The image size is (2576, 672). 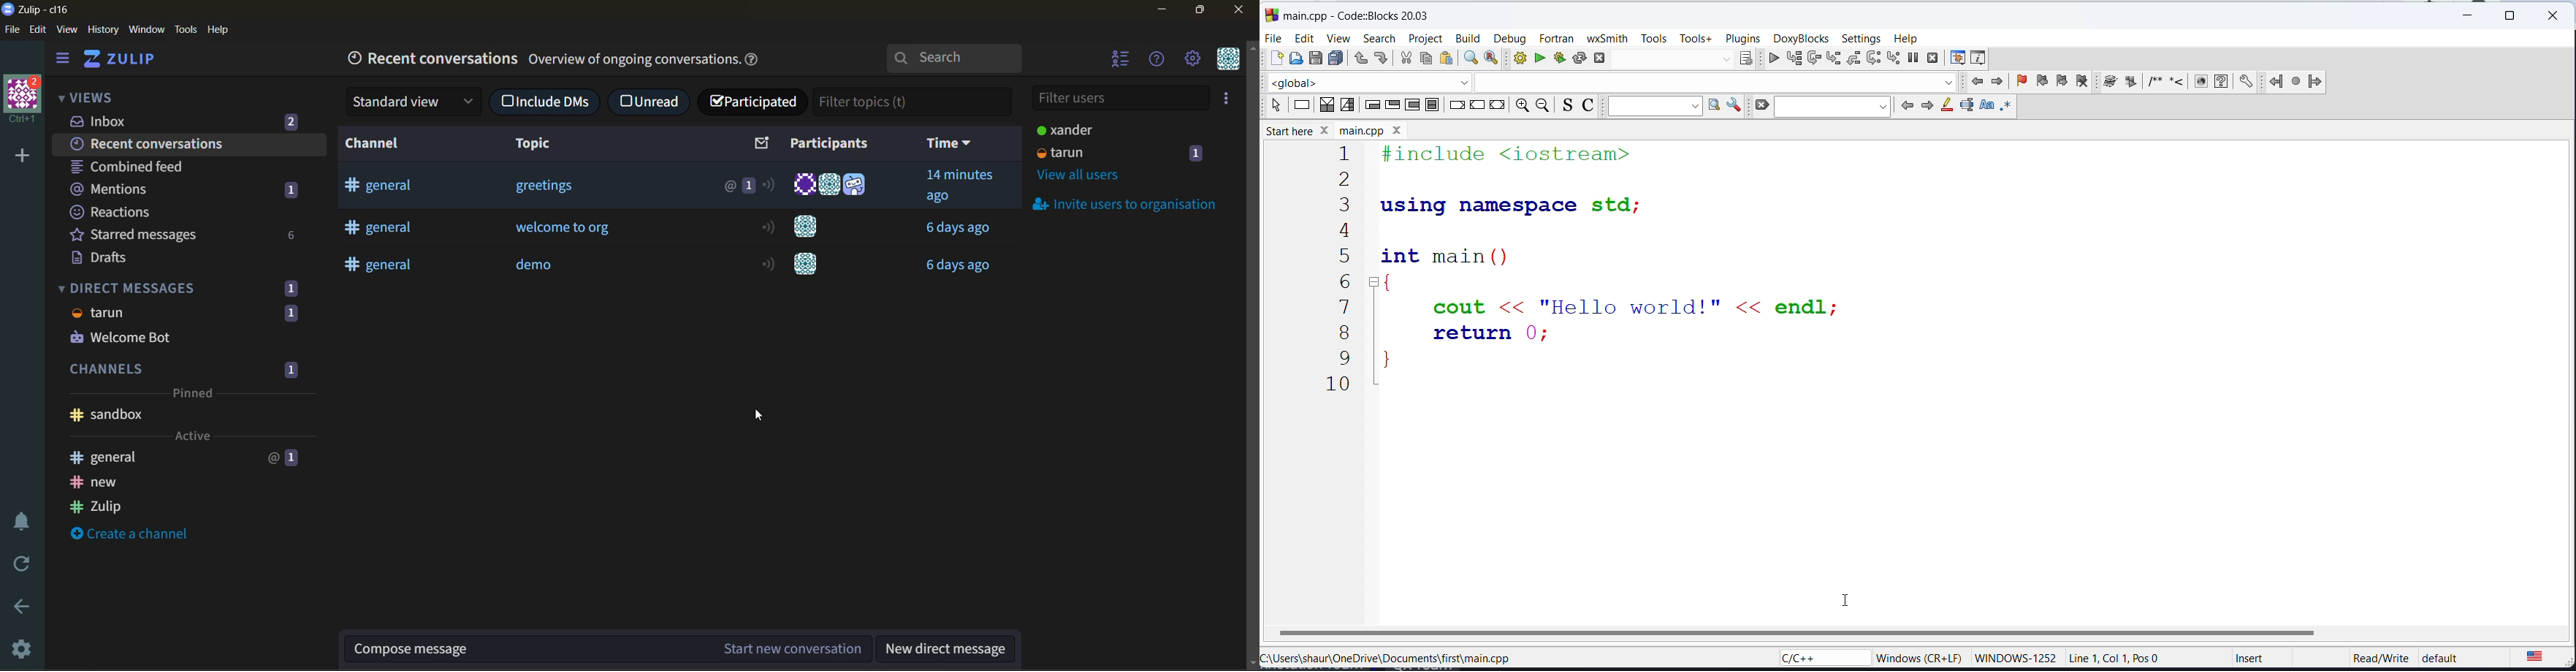 What do you see at coordinates (123, 60) in the screenshot?
I see `home view` at bounding box center [123, 60].